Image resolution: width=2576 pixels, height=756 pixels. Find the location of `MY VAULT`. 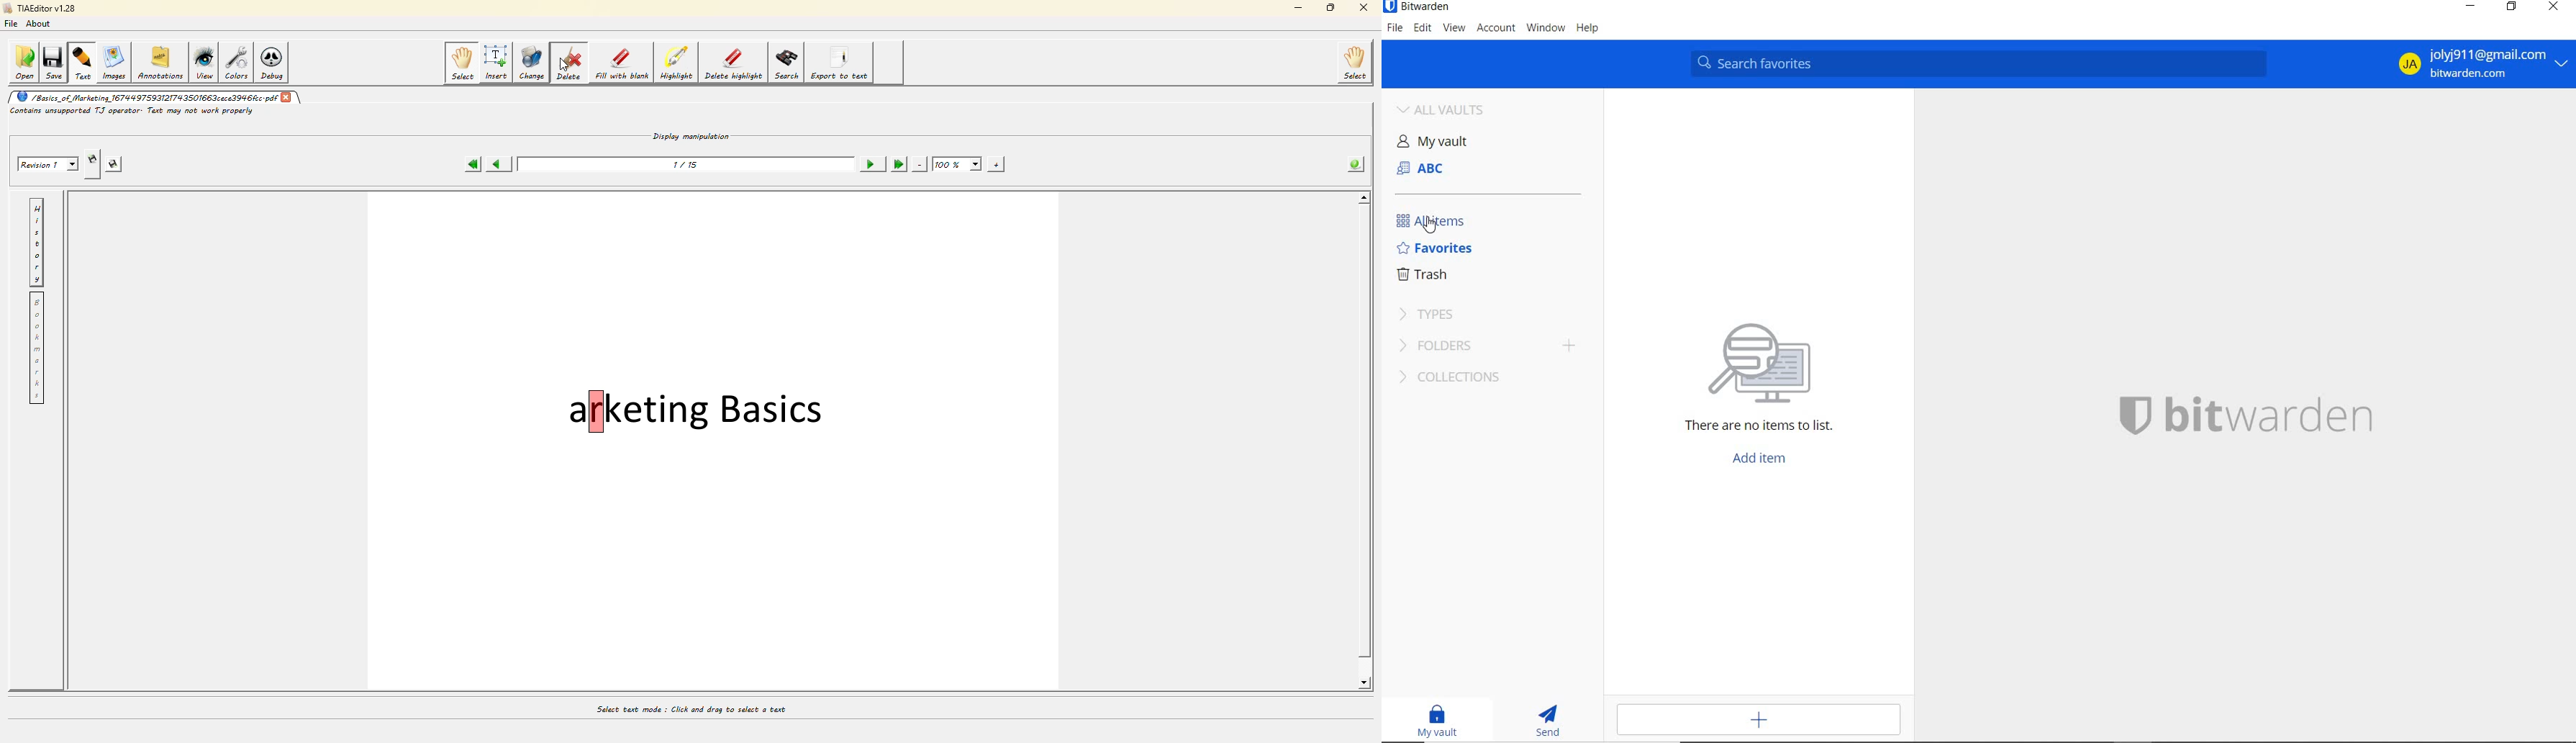

MY VAULT is located at coordinates (1440, 721).